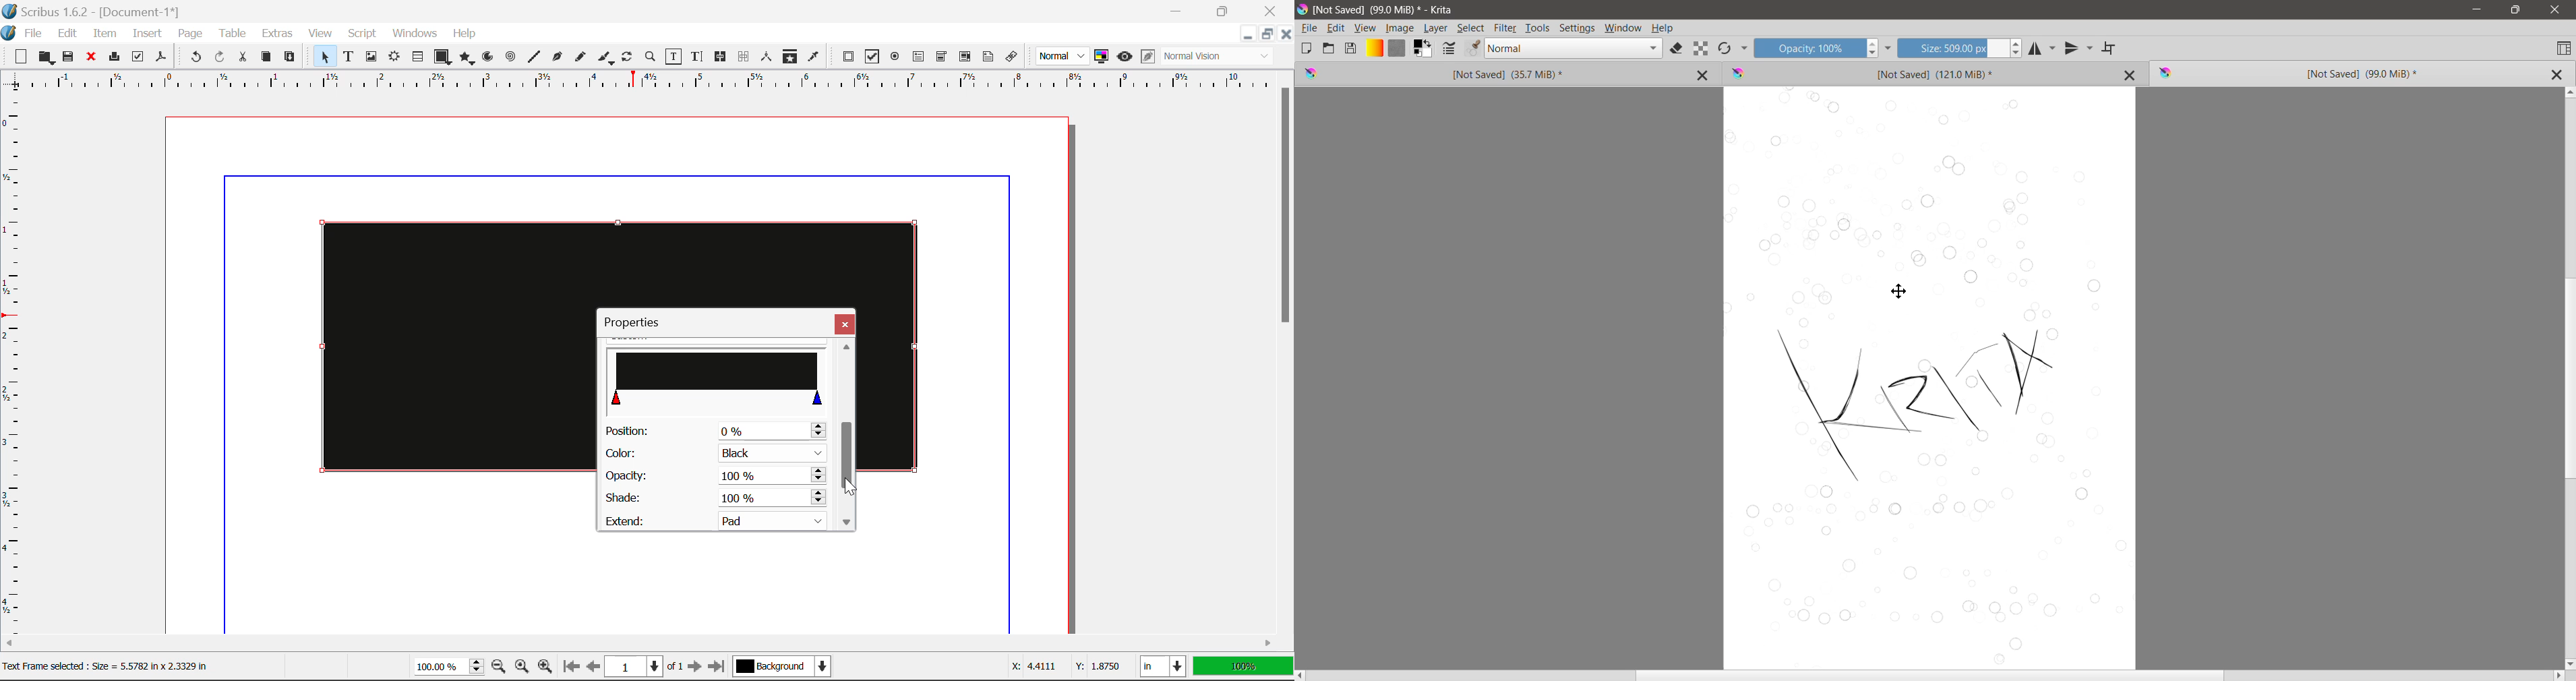  Describe the element at coordinates (11, 33) in the screenshot. I see `scribus logo` at that location.